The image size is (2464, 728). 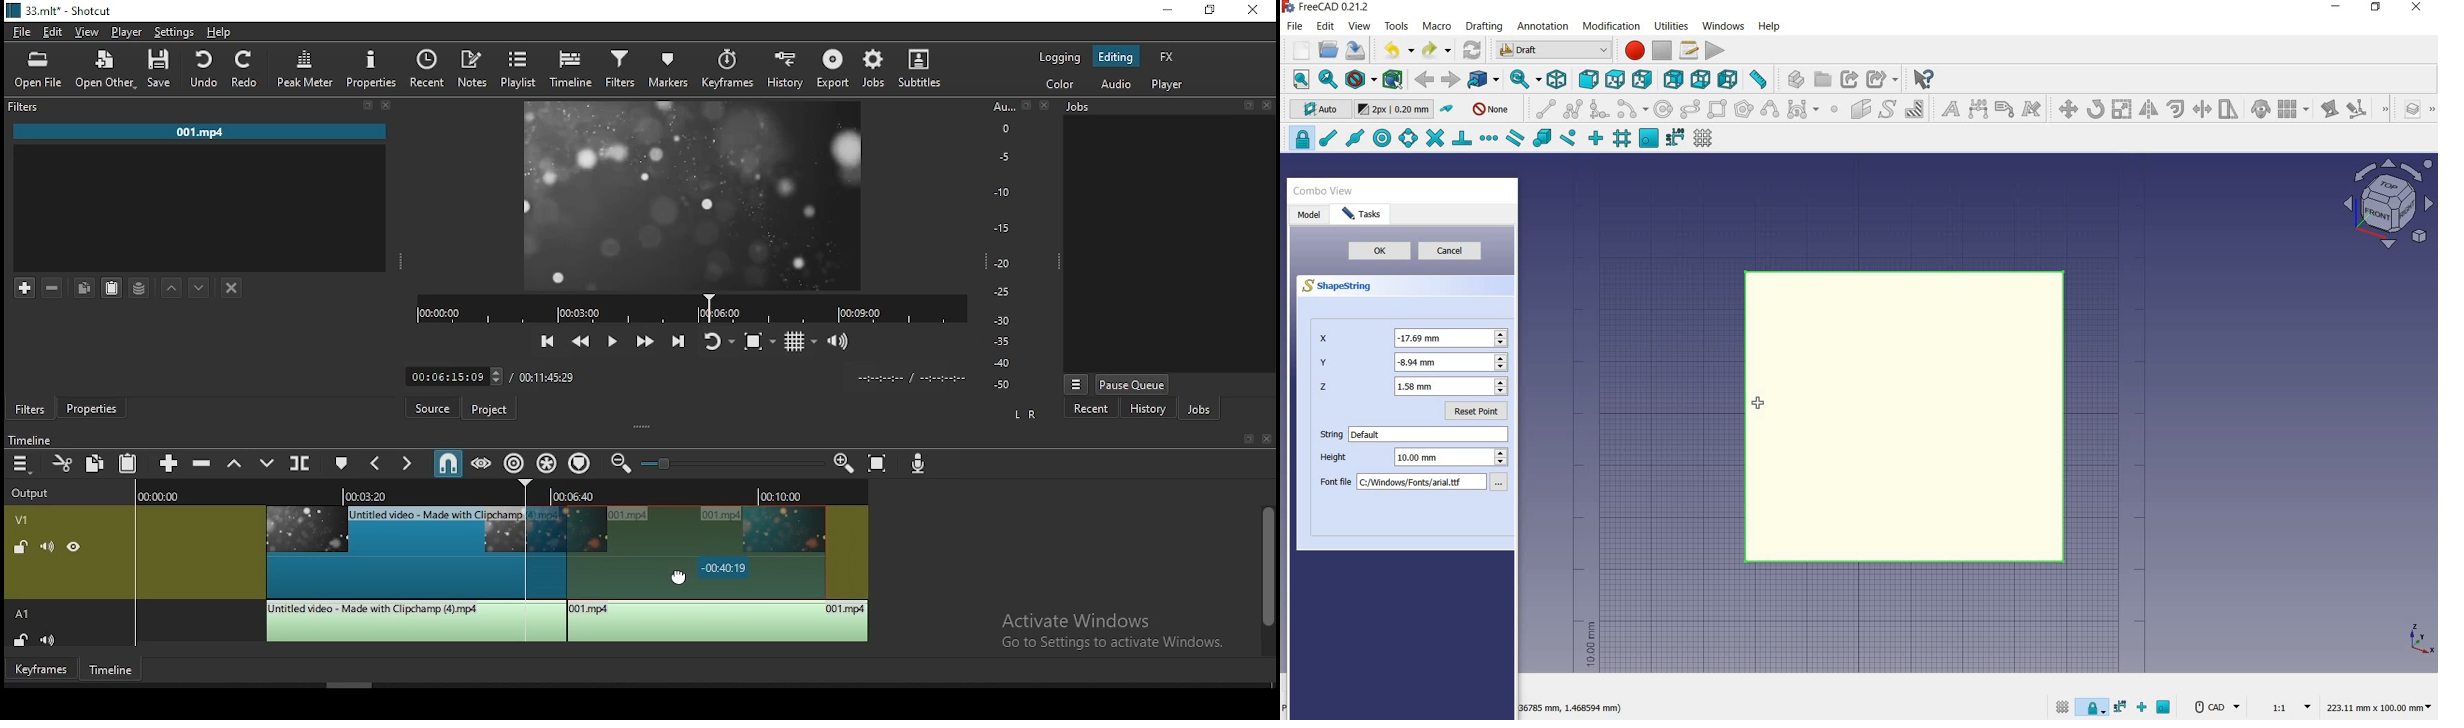 What do you see at coordinates (1702, 79) in the screenshot?
I see `bottom` at bounding box center [1702, 79].